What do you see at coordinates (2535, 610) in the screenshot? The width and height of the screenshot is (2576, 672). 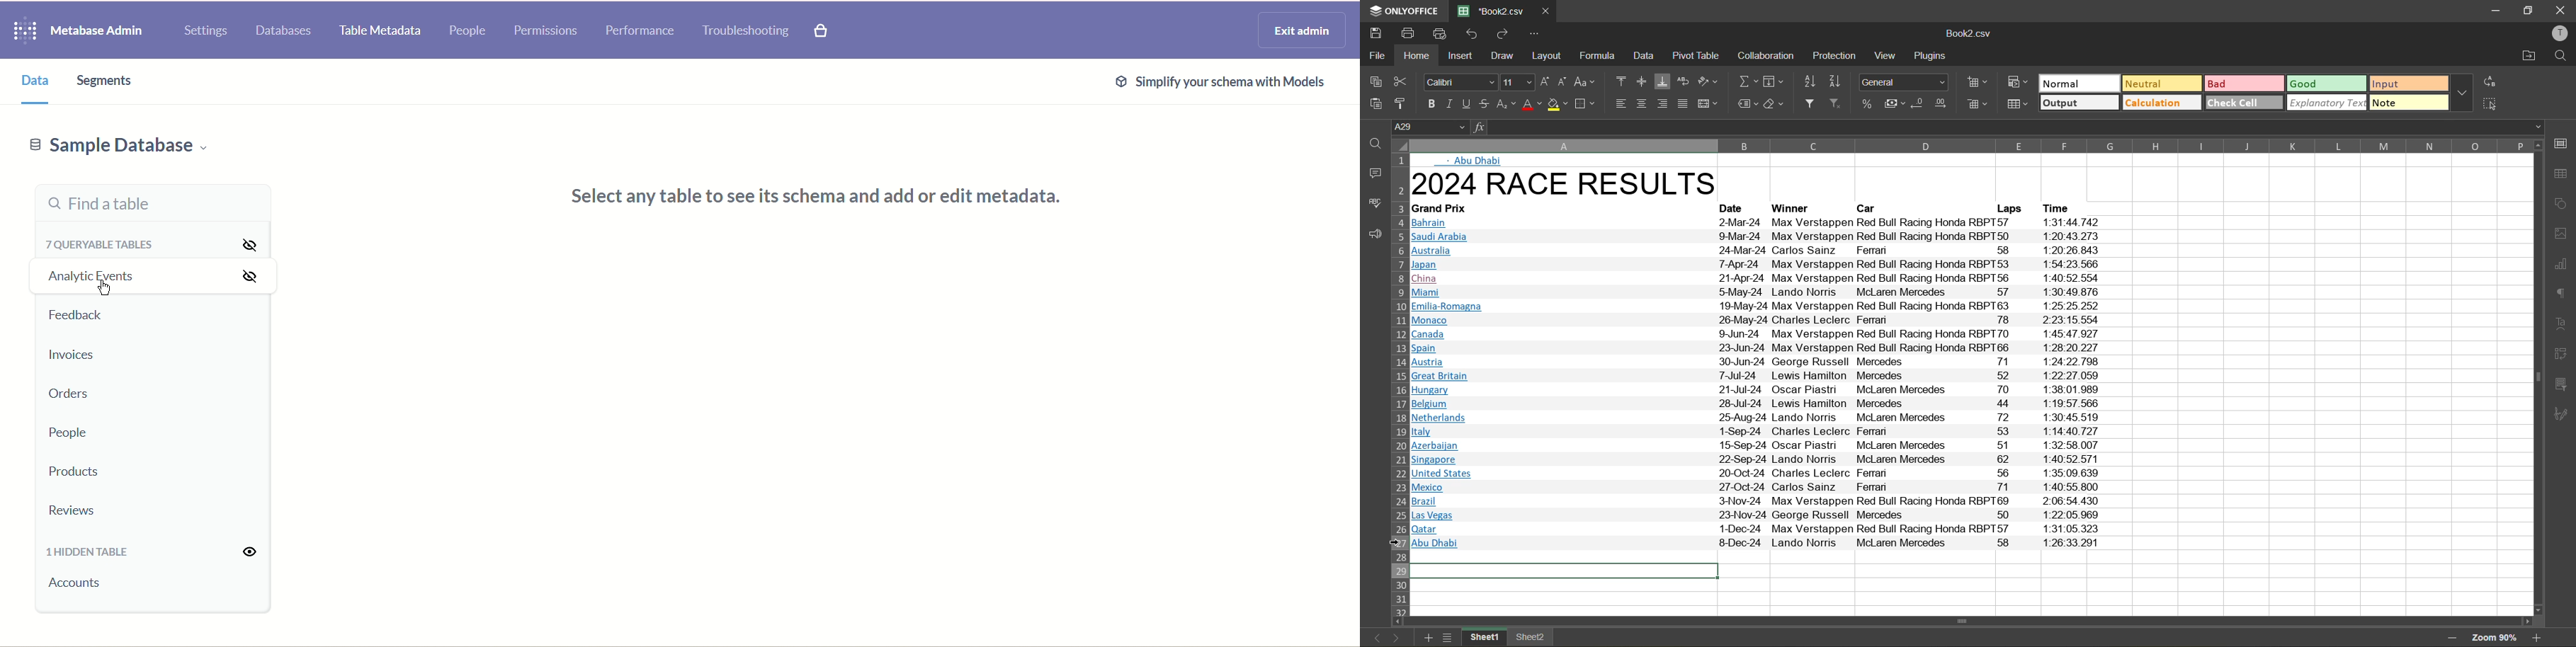 I see `move down` at bounding box center [2535, 610].